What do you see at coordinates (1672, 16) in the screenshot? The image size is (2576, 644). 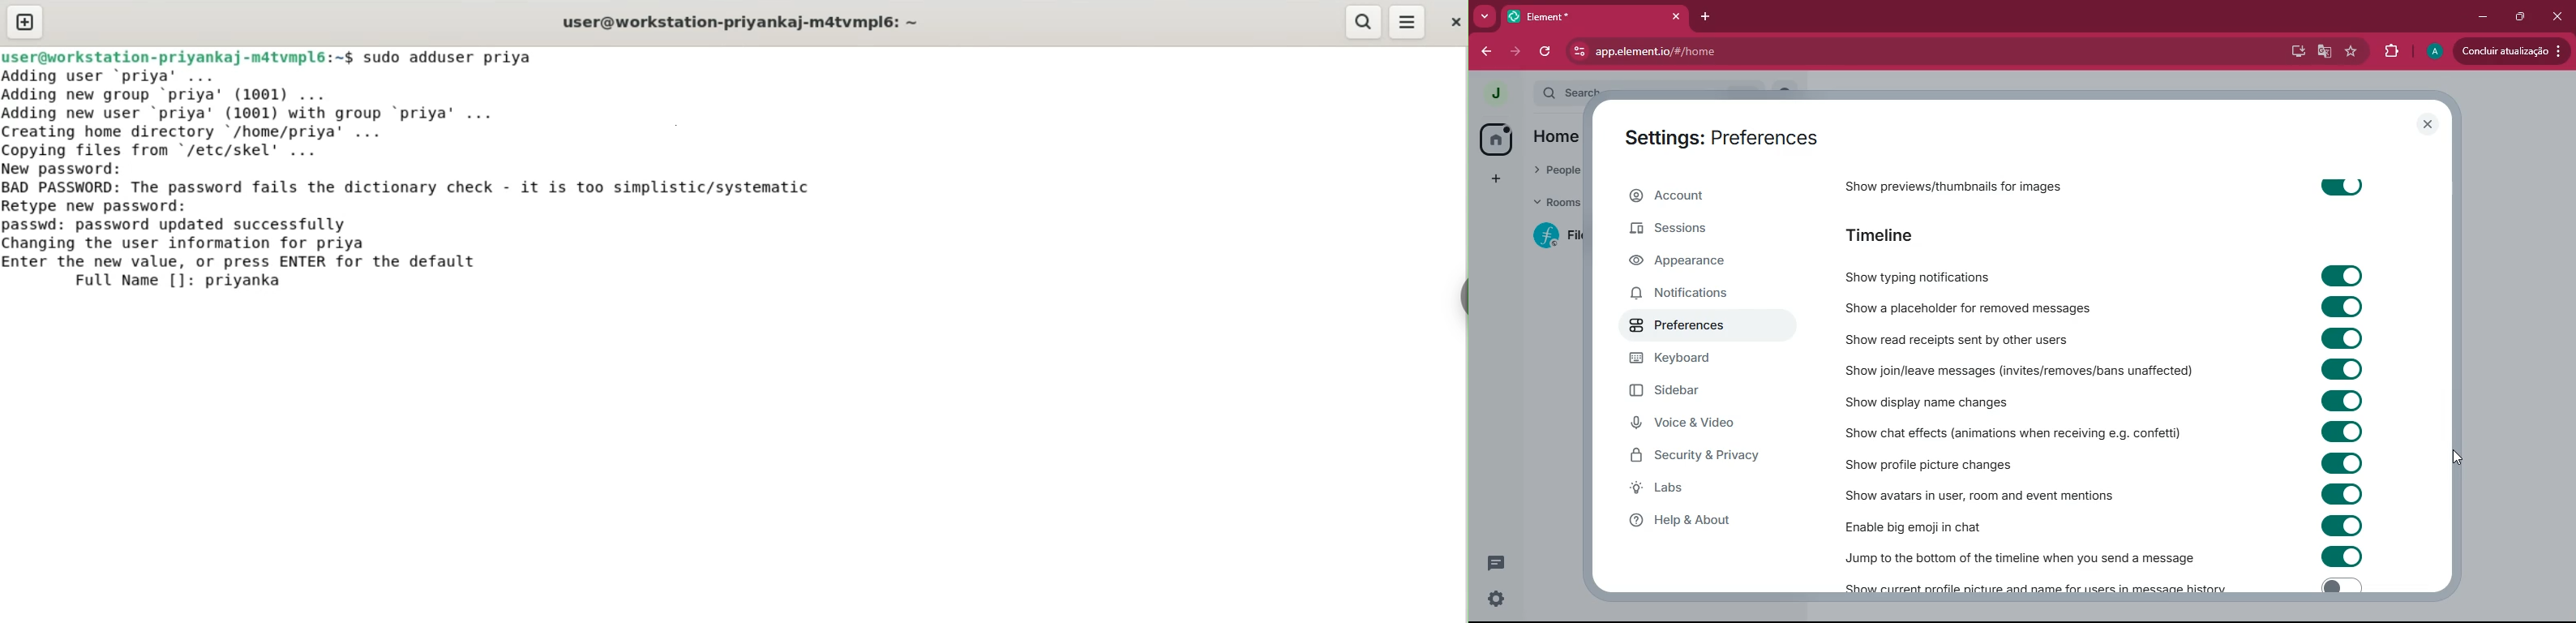 I see `close` at bounding box center [1672, 16].